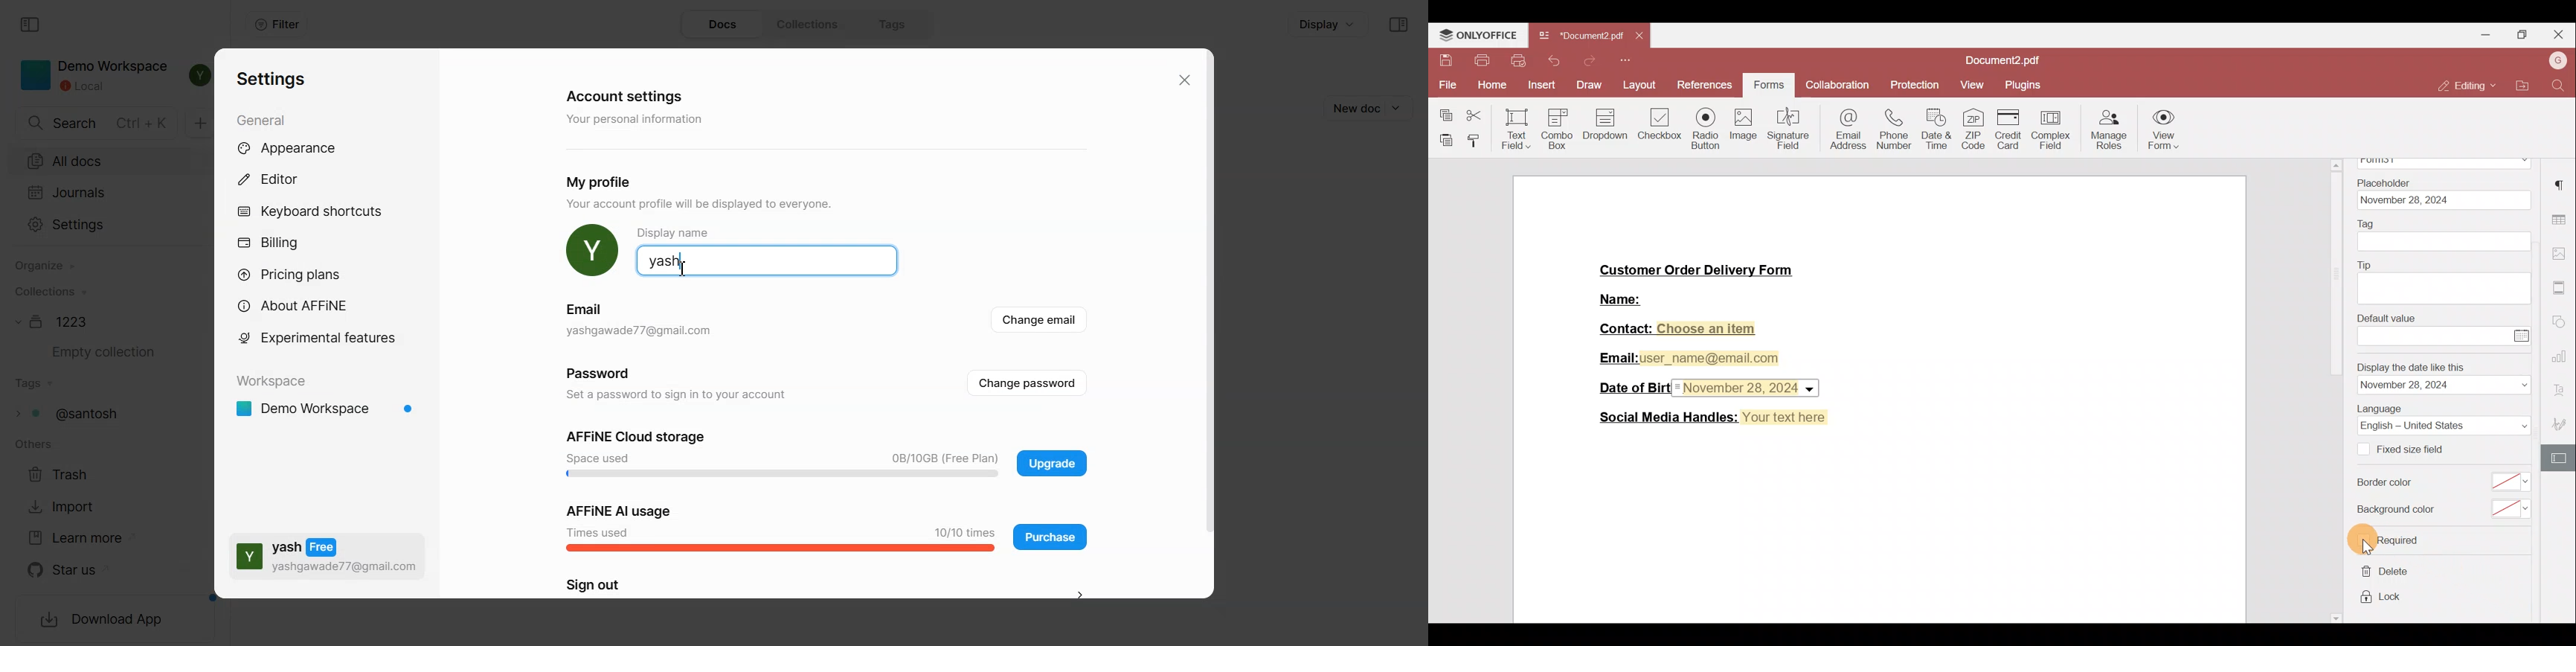  Describe the element at coordinates (707, 205) in the screenshot. I see `YOUr account proftie will be displayed 1o everyone.` at that location.